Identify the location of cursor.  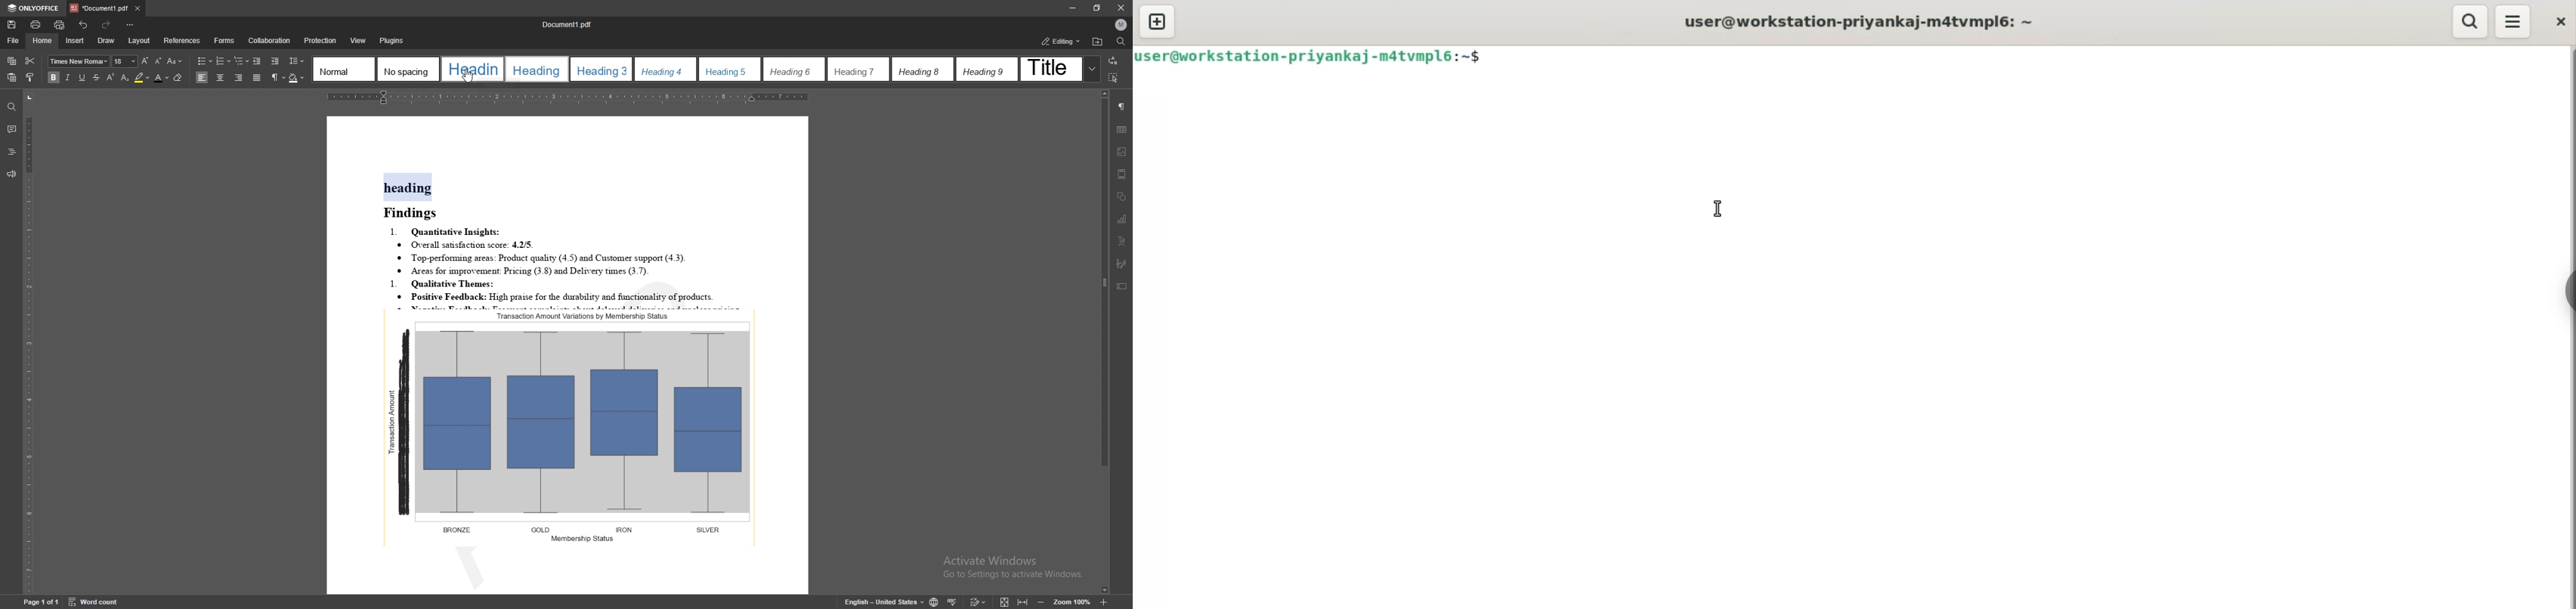
(466, 76).